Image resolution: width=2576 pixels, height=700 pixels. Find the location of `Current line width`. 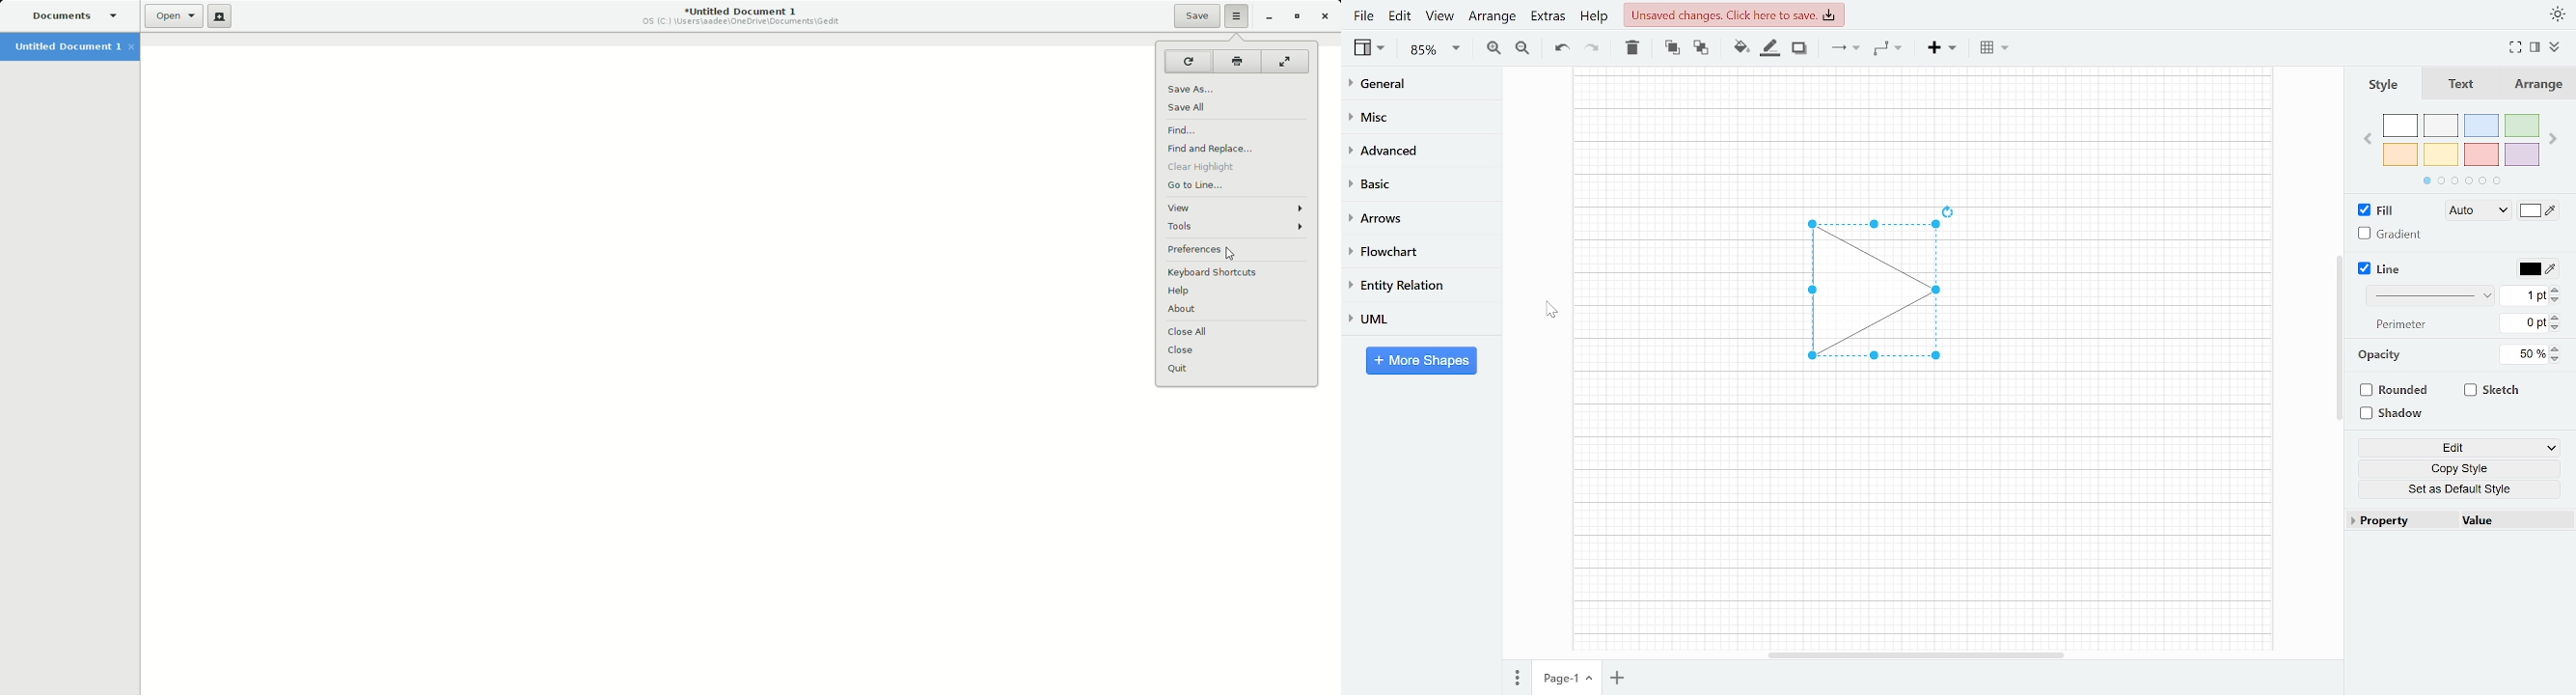

Current line width is located at coordinates (2525, 294).